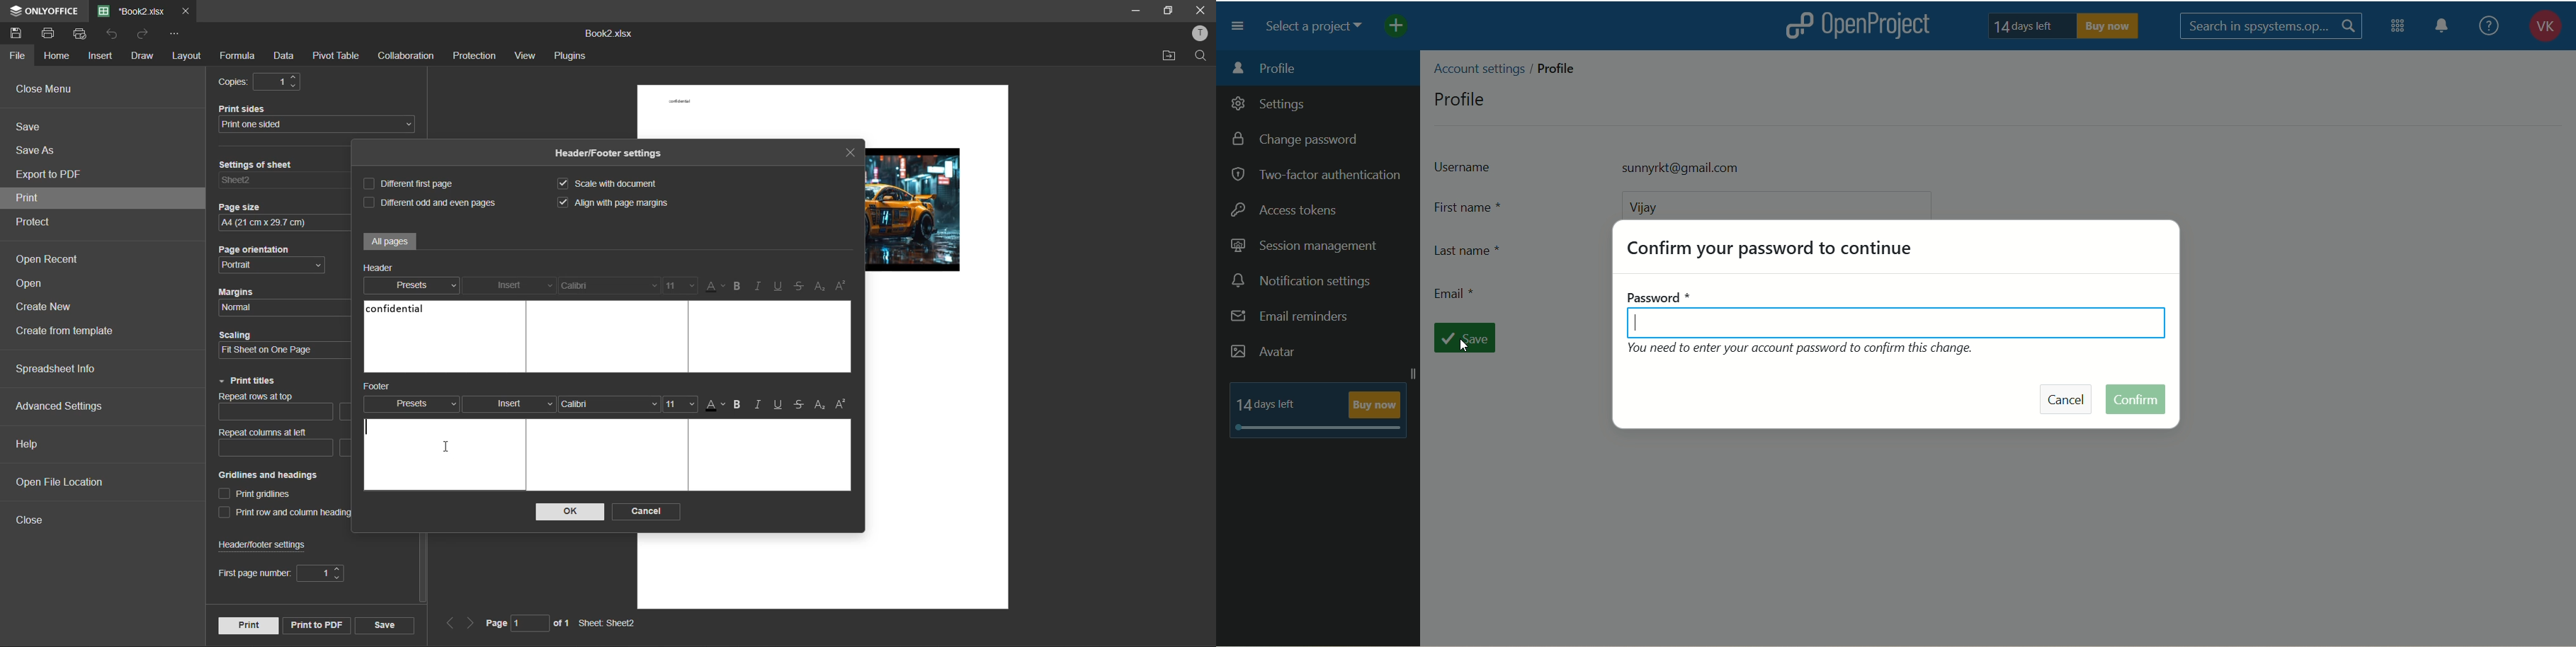 The height and width of the screenshot is (672, 2576). I want to click on settings of sheet, so click(283, 182).